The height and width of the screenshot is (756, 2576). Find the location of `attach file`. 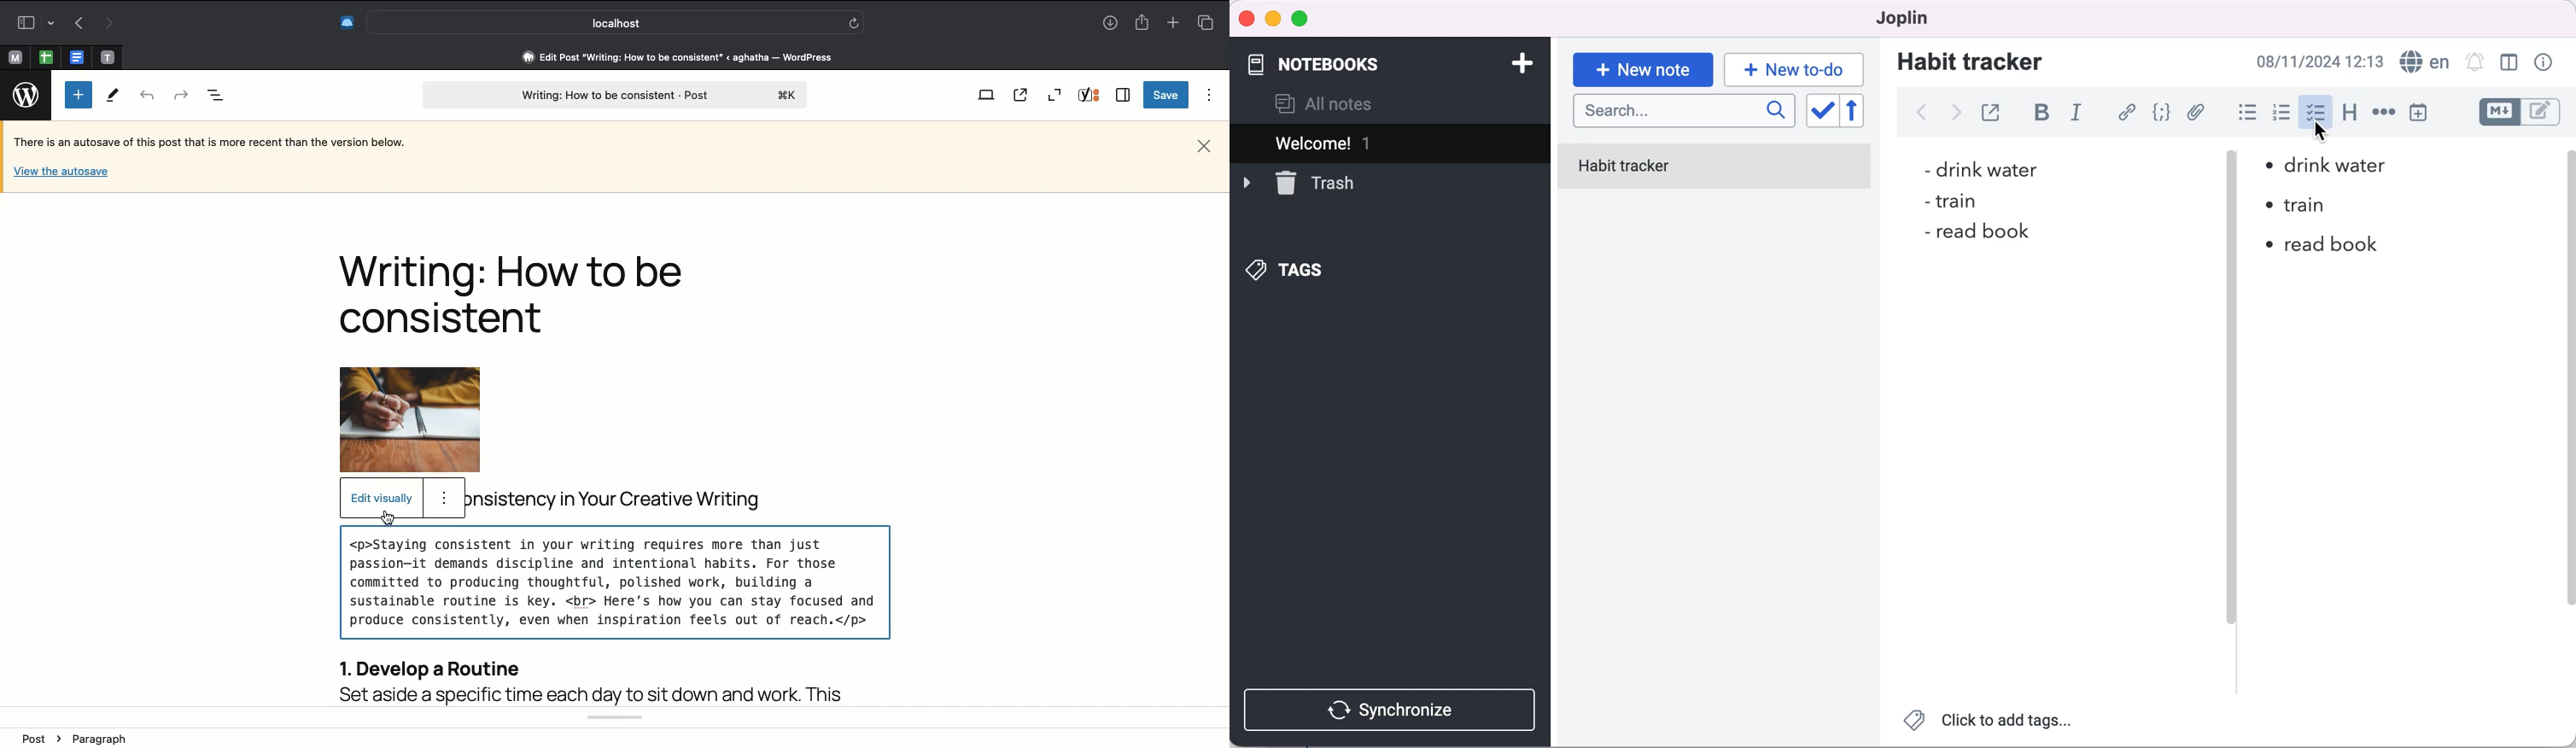

attach file is located at coordinates (2199, 112).